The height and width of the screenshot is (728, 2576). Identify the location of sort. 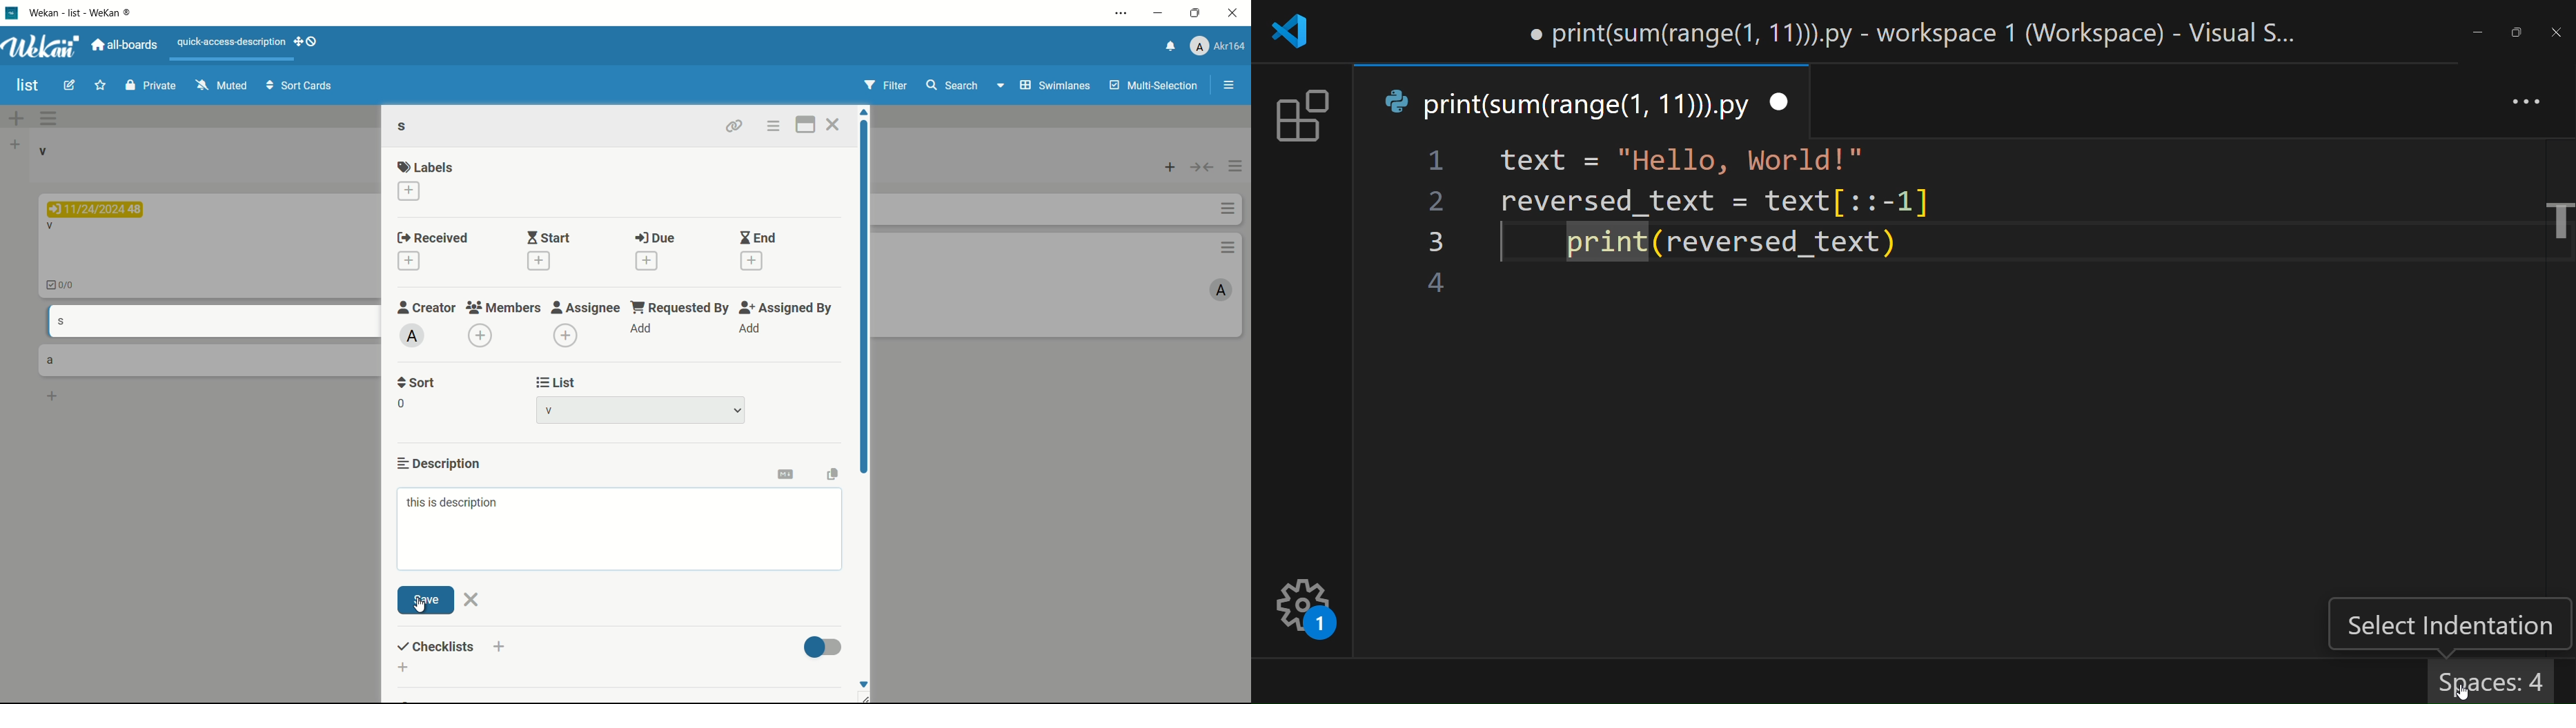
(416, 384).